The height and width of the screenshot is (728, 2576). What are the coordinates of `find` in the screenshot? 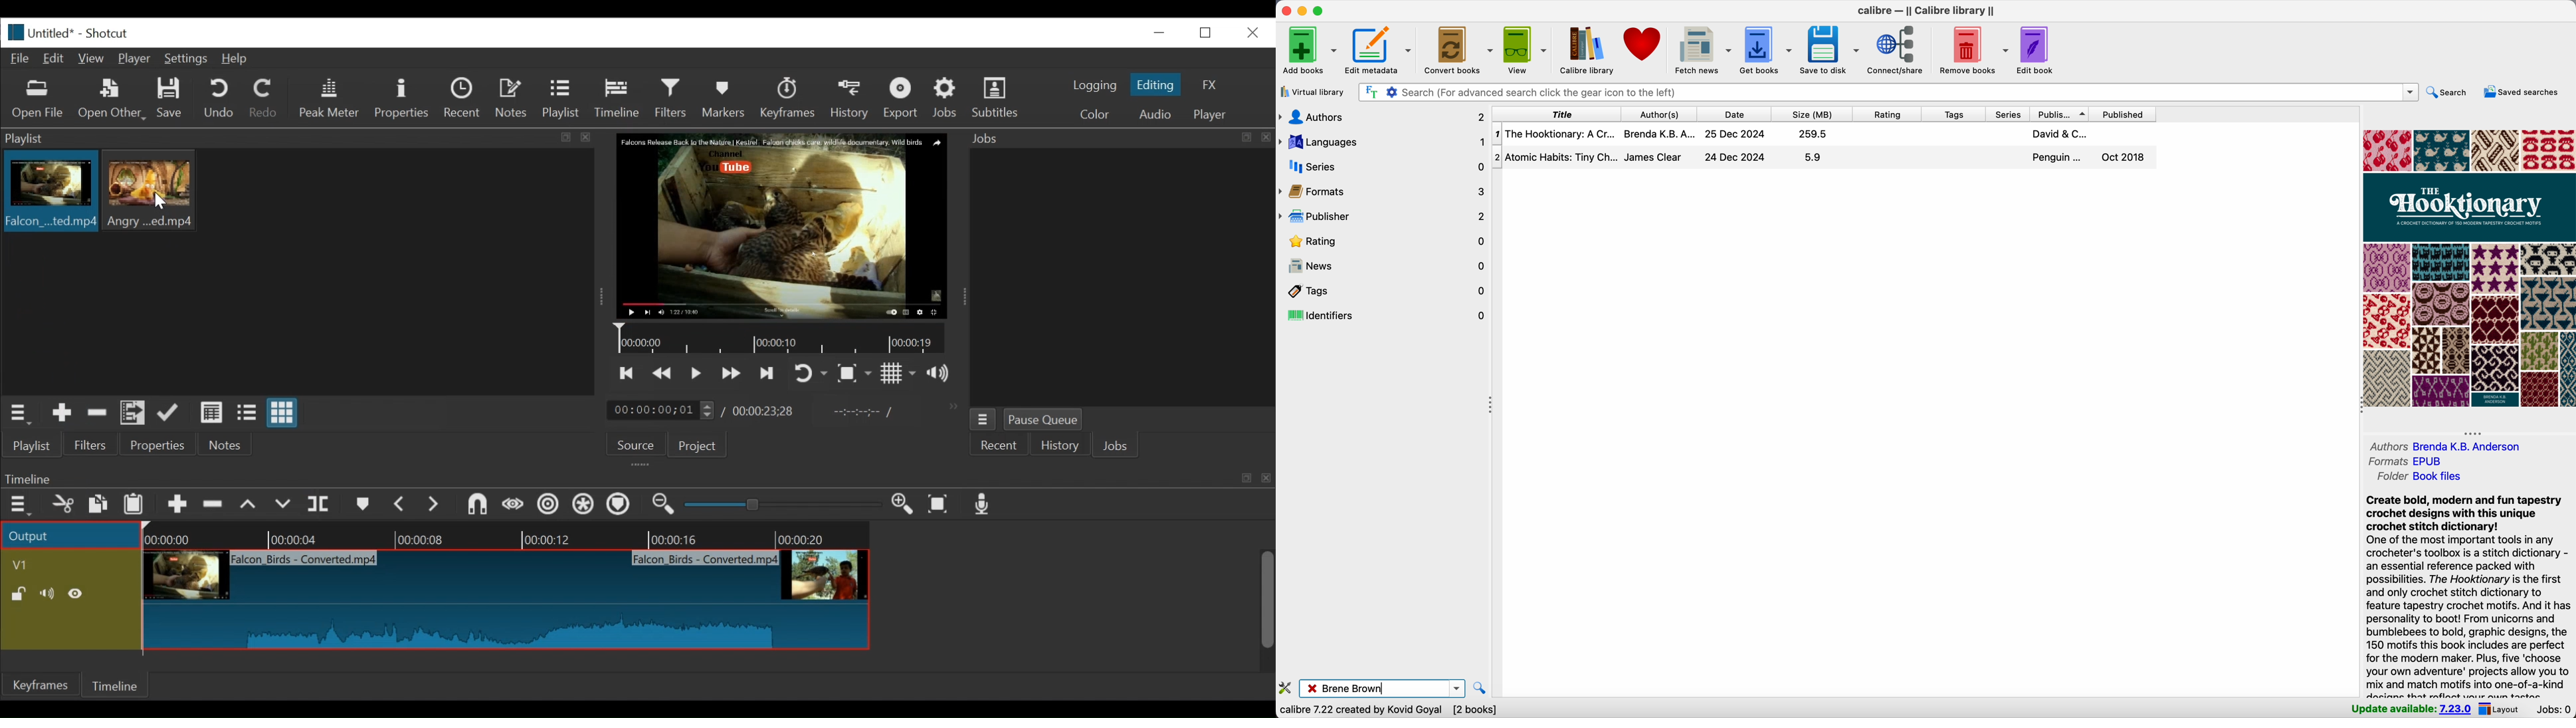 It's located at (1482, 688).